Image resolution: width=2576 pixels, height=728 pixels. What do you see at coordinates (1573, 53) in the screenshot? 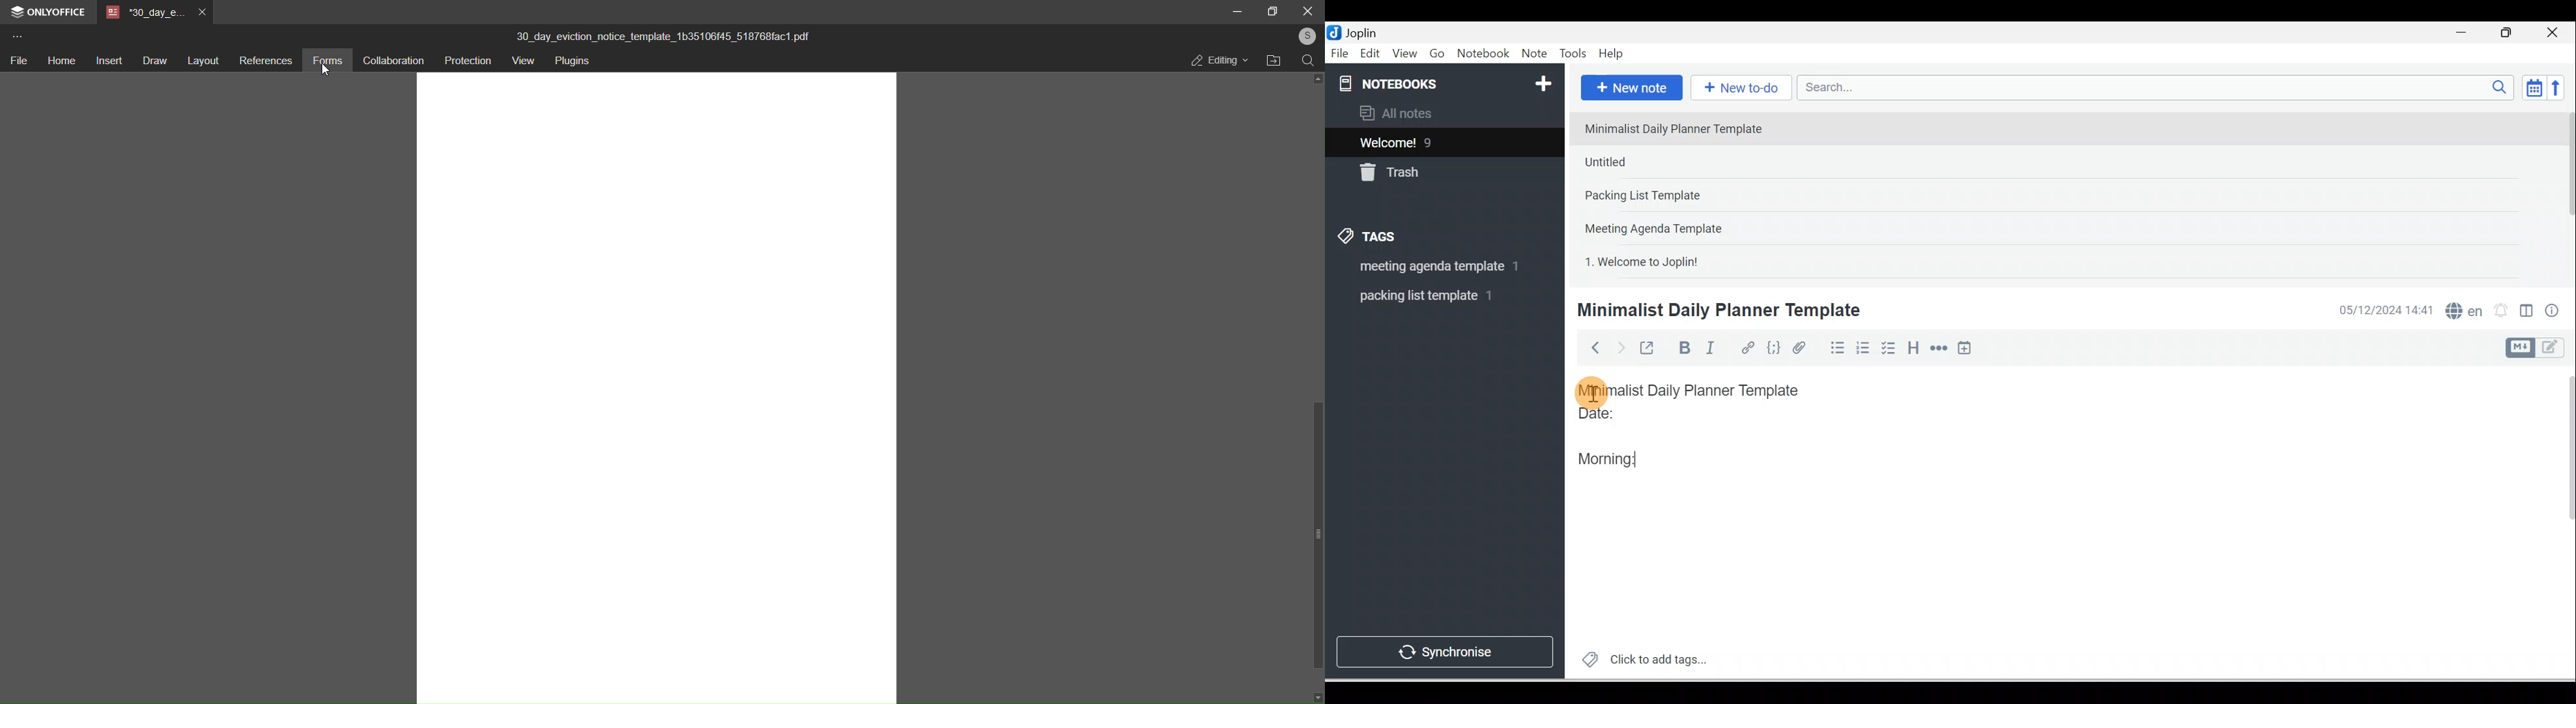
I see `Tools` at bounding box center [1573, 53].